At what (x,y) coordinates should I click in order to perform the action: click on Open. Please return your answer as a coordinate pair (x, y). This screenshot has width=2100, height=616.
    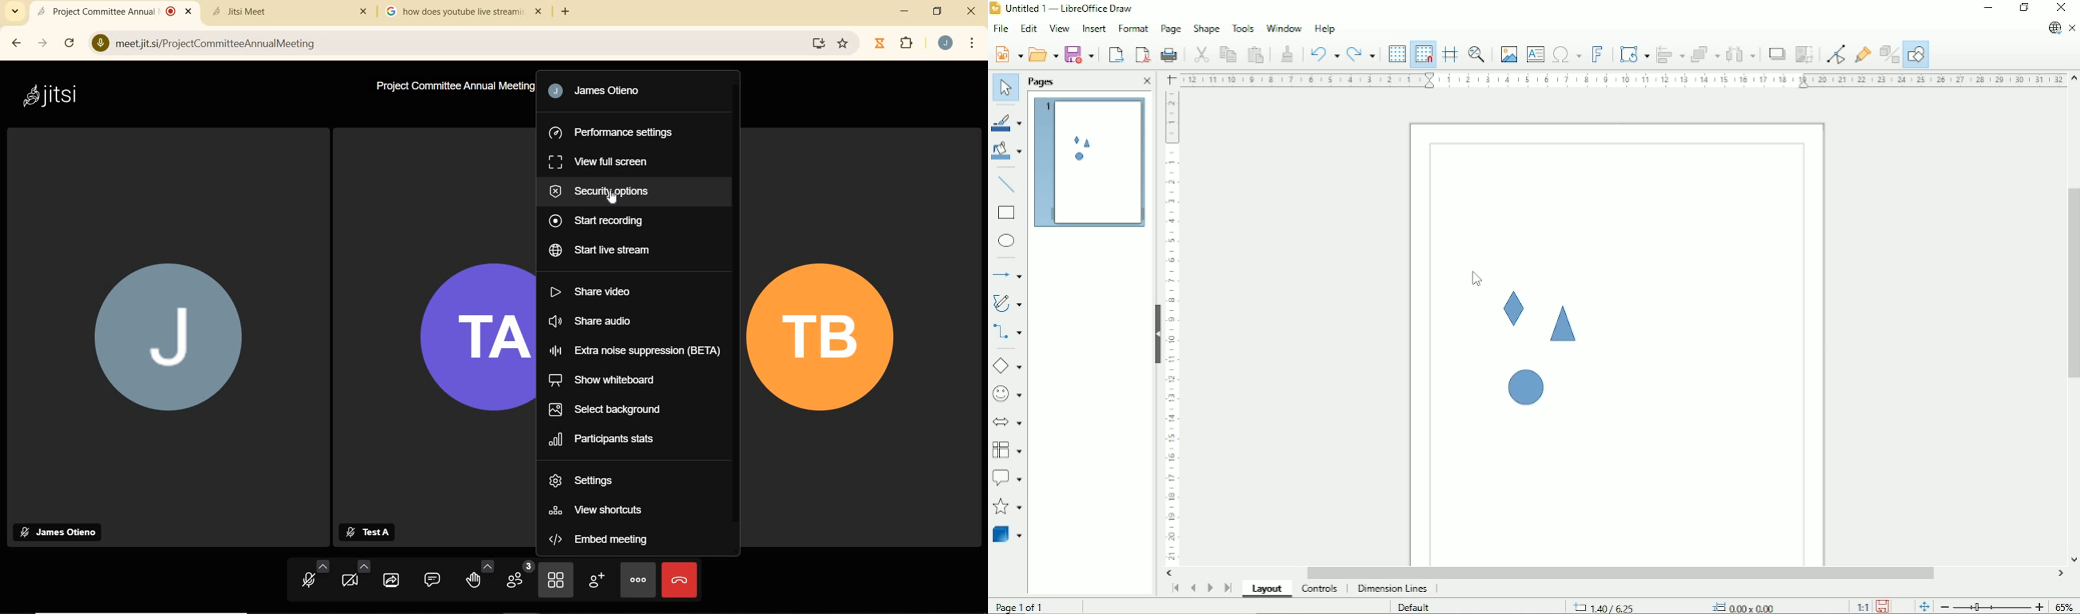
    Looking at the image, I should click on (1042, 53).